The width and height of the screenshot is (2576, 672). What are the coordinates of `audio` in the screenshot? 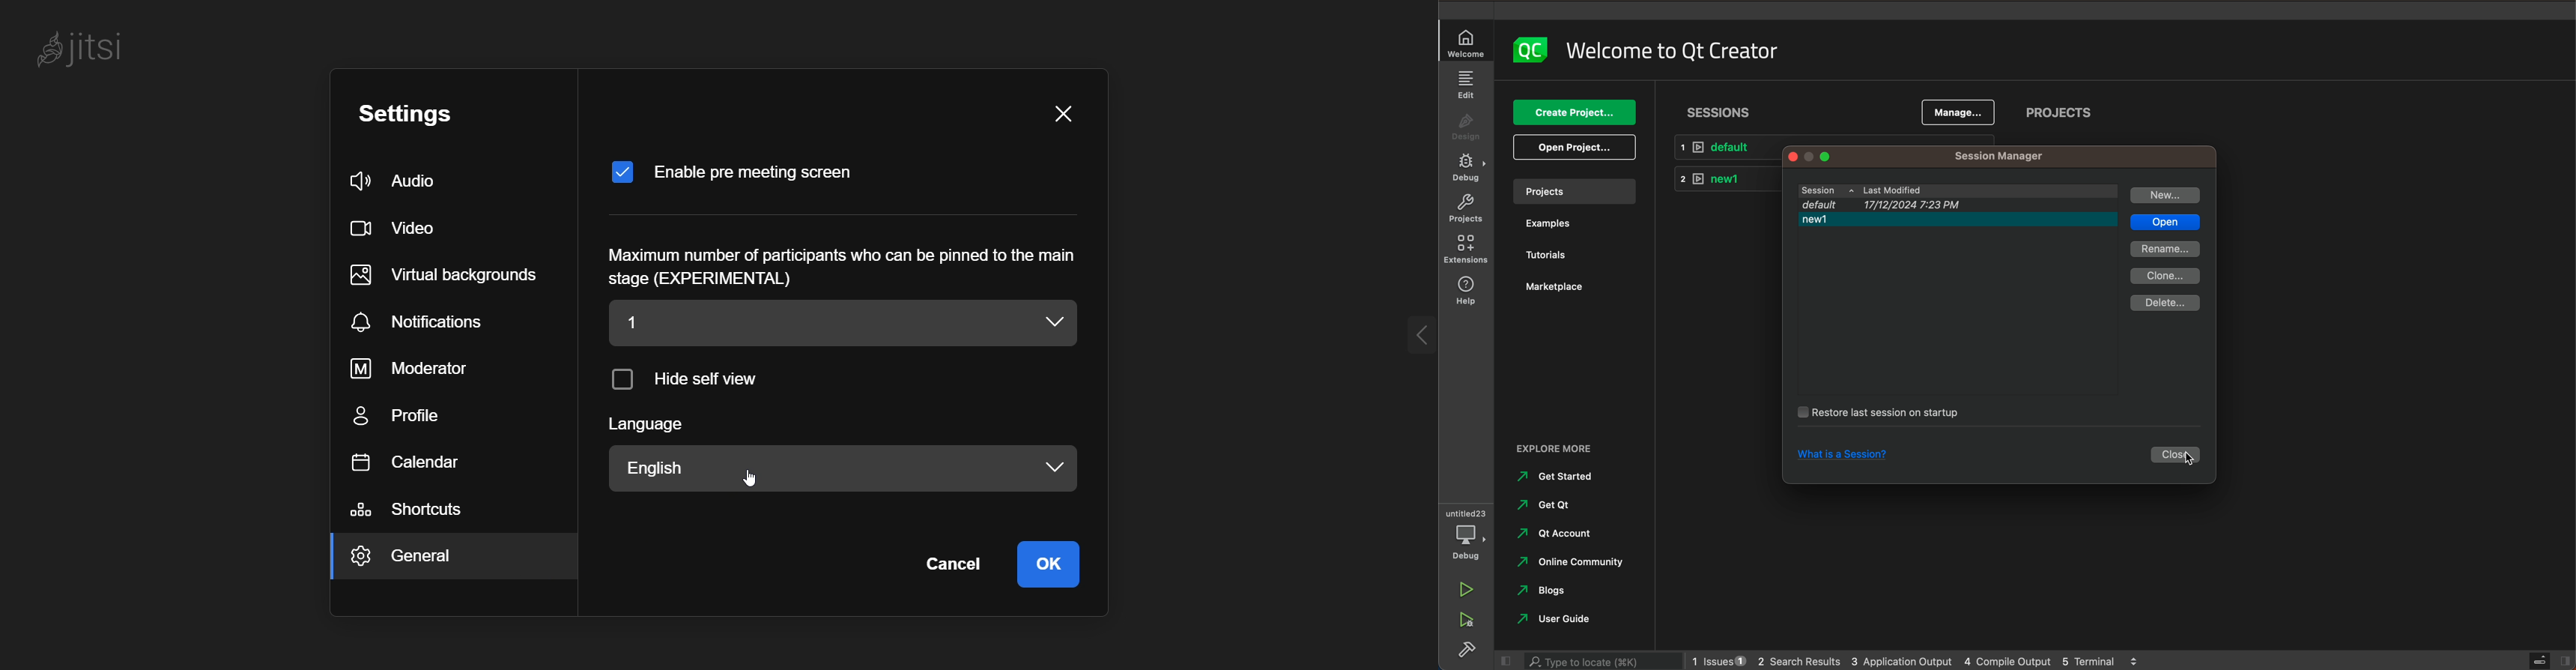 It's located at (408, 179).